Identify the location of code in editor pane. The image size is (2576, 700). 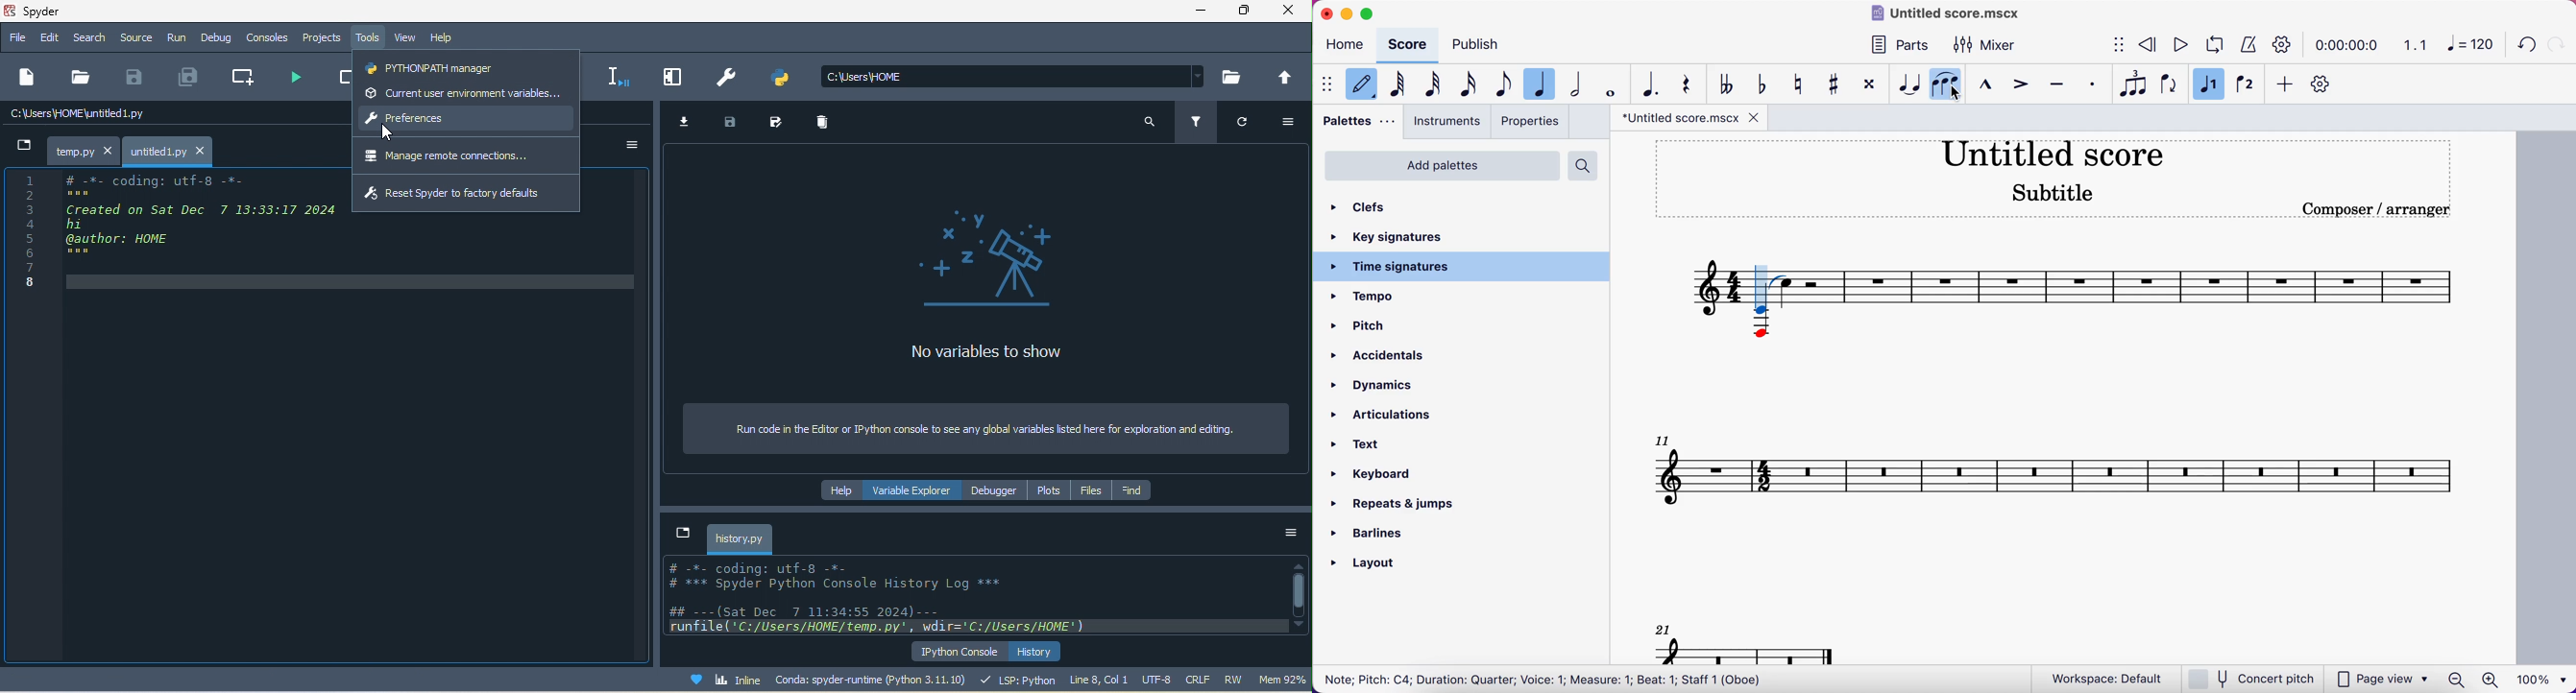
(174, 228).